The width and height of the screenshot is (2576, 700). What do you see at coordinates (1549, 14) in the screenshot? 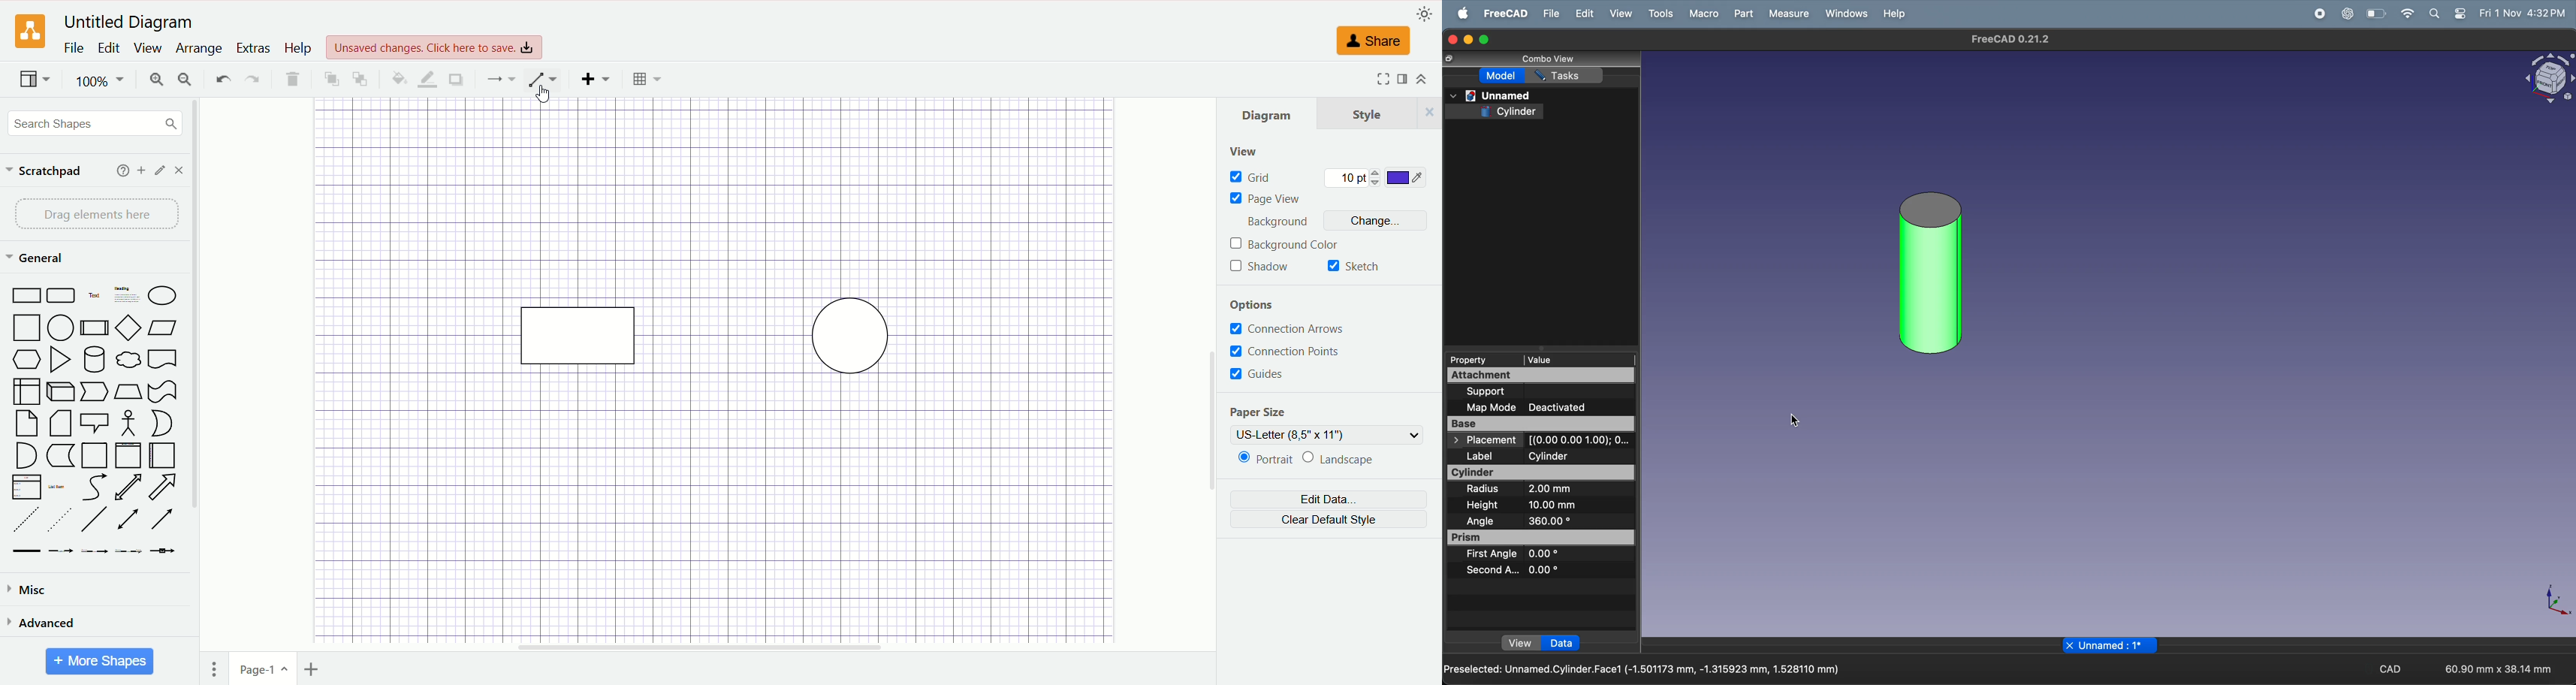
I see `file` at bounding box center [1549, 14].